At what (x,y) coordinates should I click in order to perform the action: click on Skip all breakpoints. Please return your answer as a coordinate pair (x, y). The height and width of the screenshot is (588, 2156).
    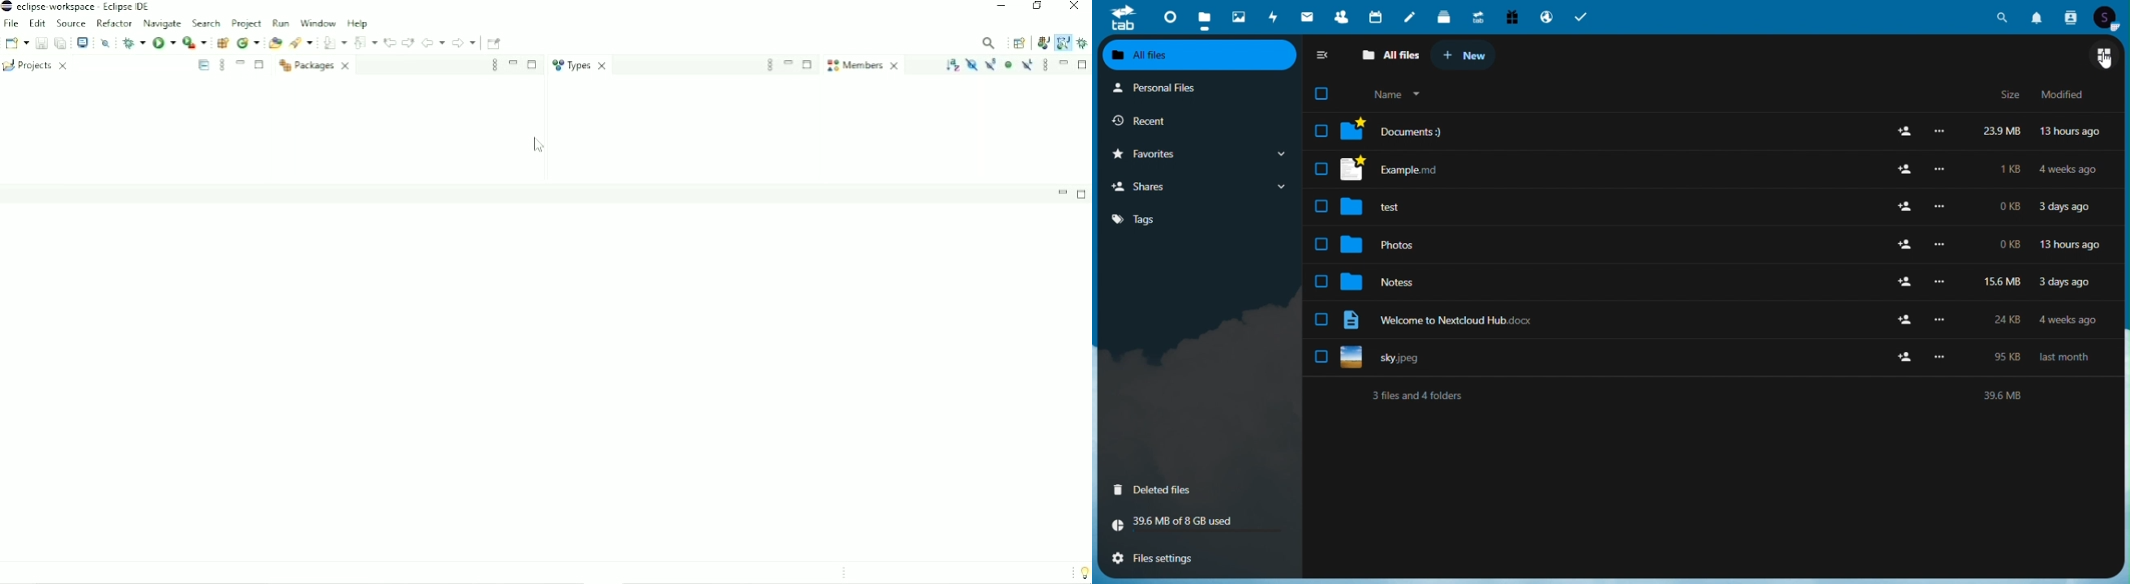
    Looking at the image, I should click on (105, 43).